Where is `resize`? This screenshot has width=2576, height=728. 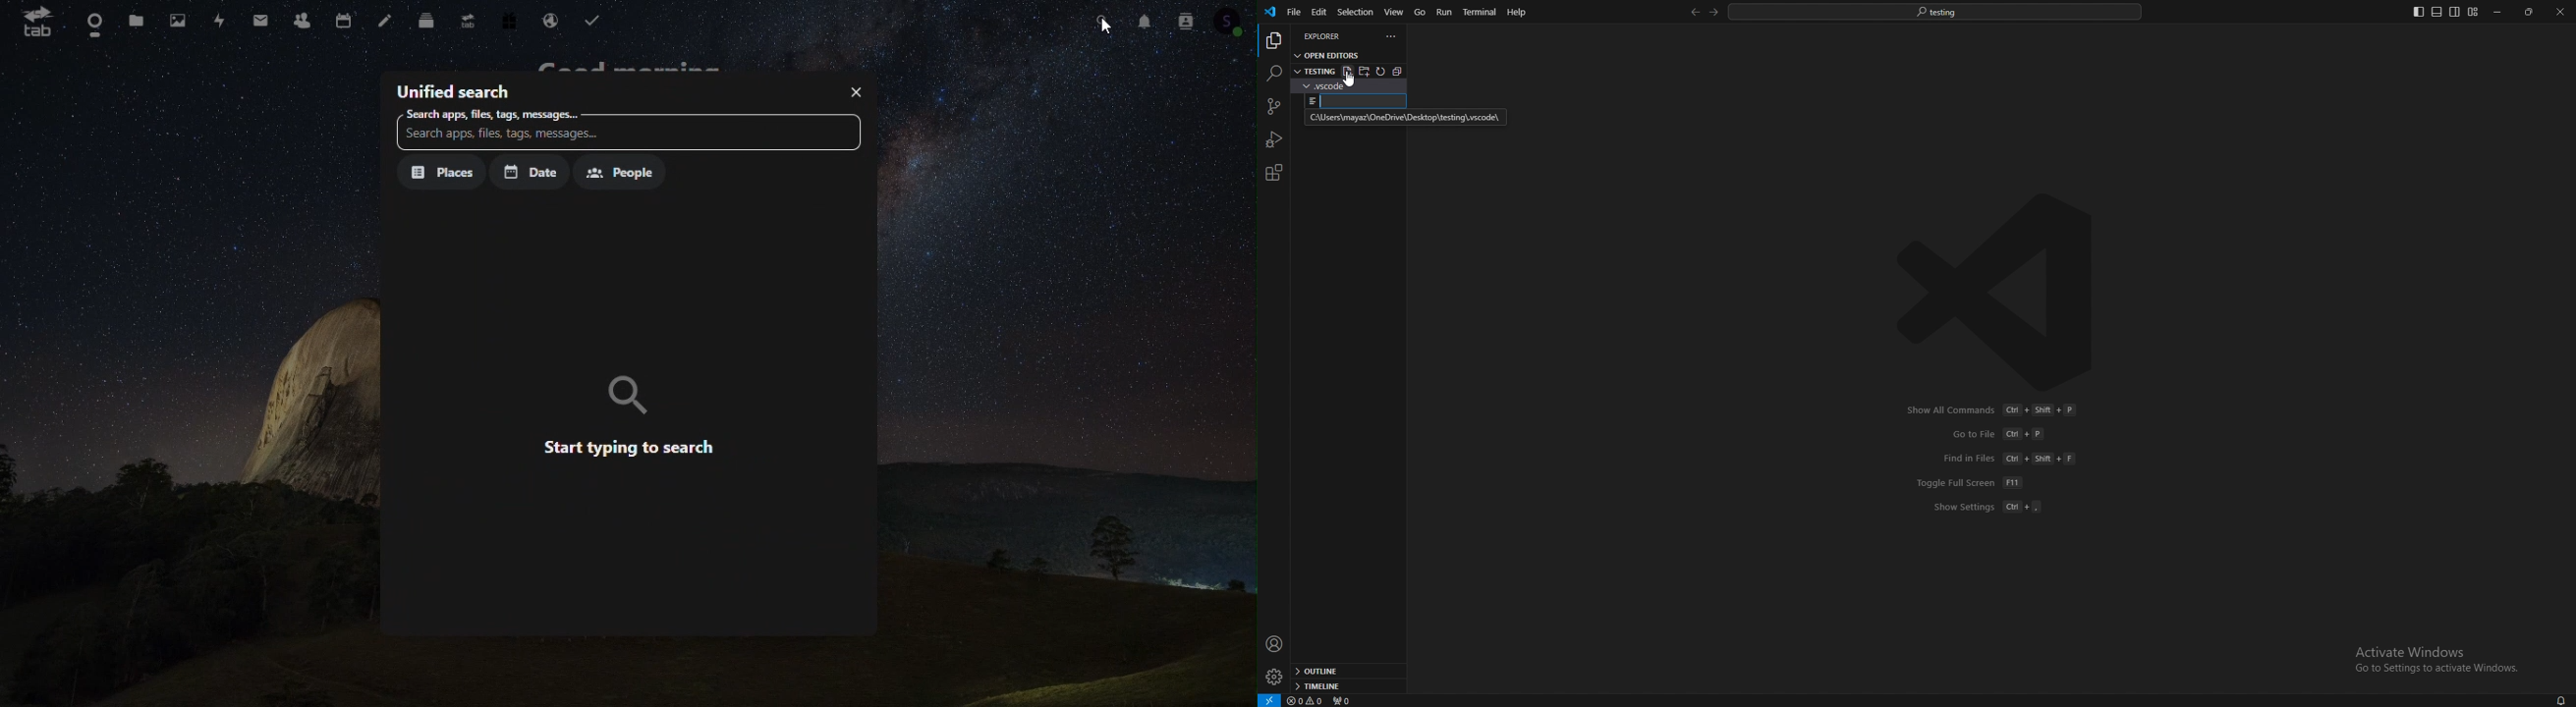 resize is located at coordinates (2530, 12).